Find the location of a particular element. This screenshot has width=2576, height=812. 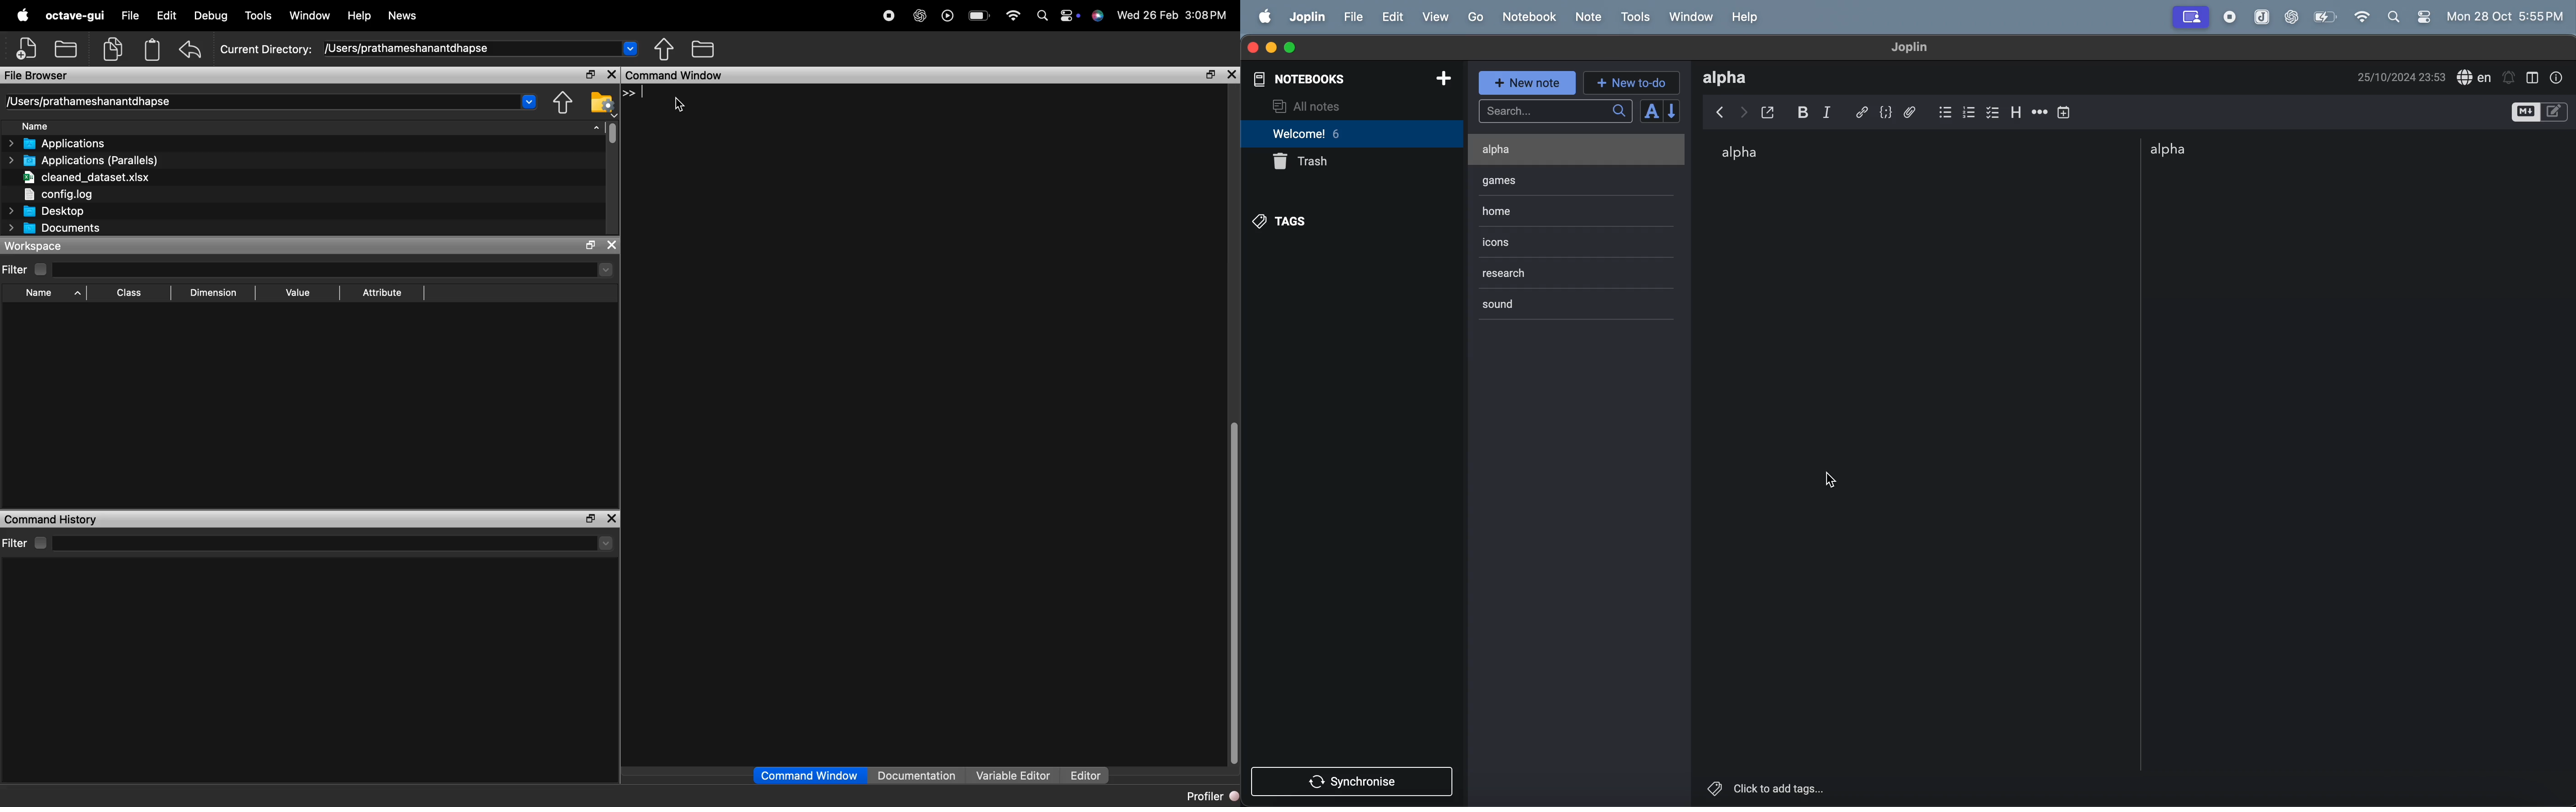

tools is located at coordinates (1639, 17).